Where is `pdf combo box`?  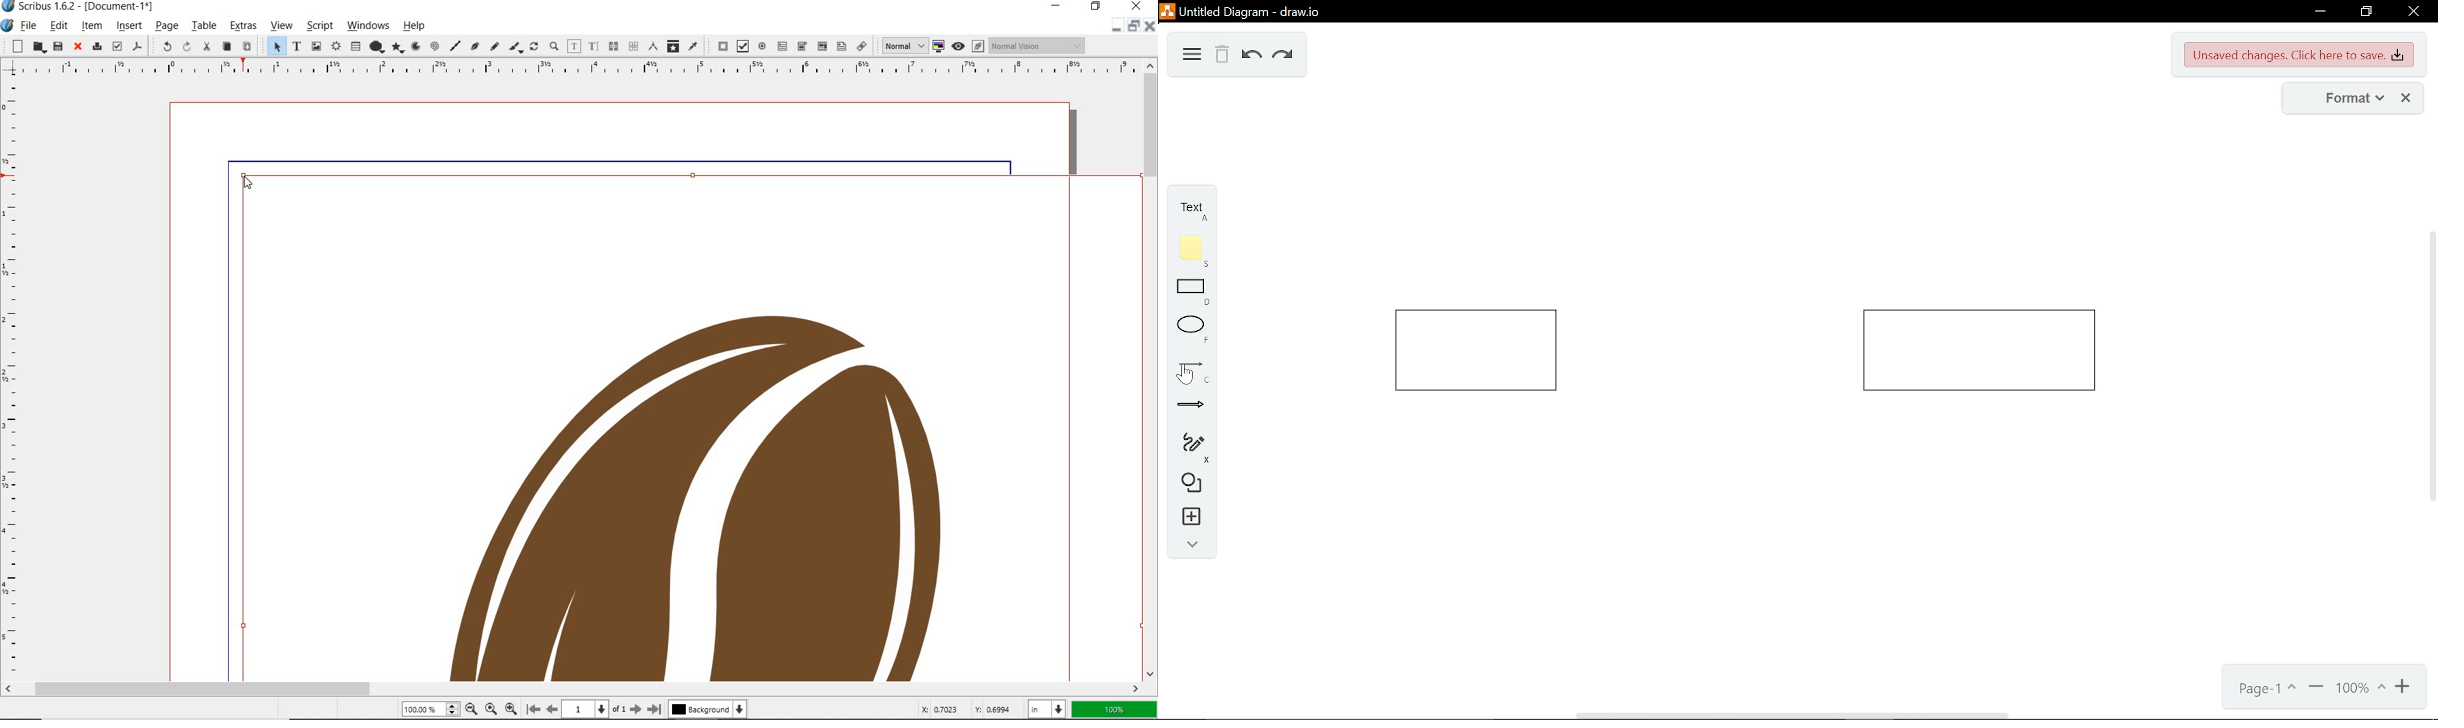
pdf combo box is located at coordinates (802, 46).